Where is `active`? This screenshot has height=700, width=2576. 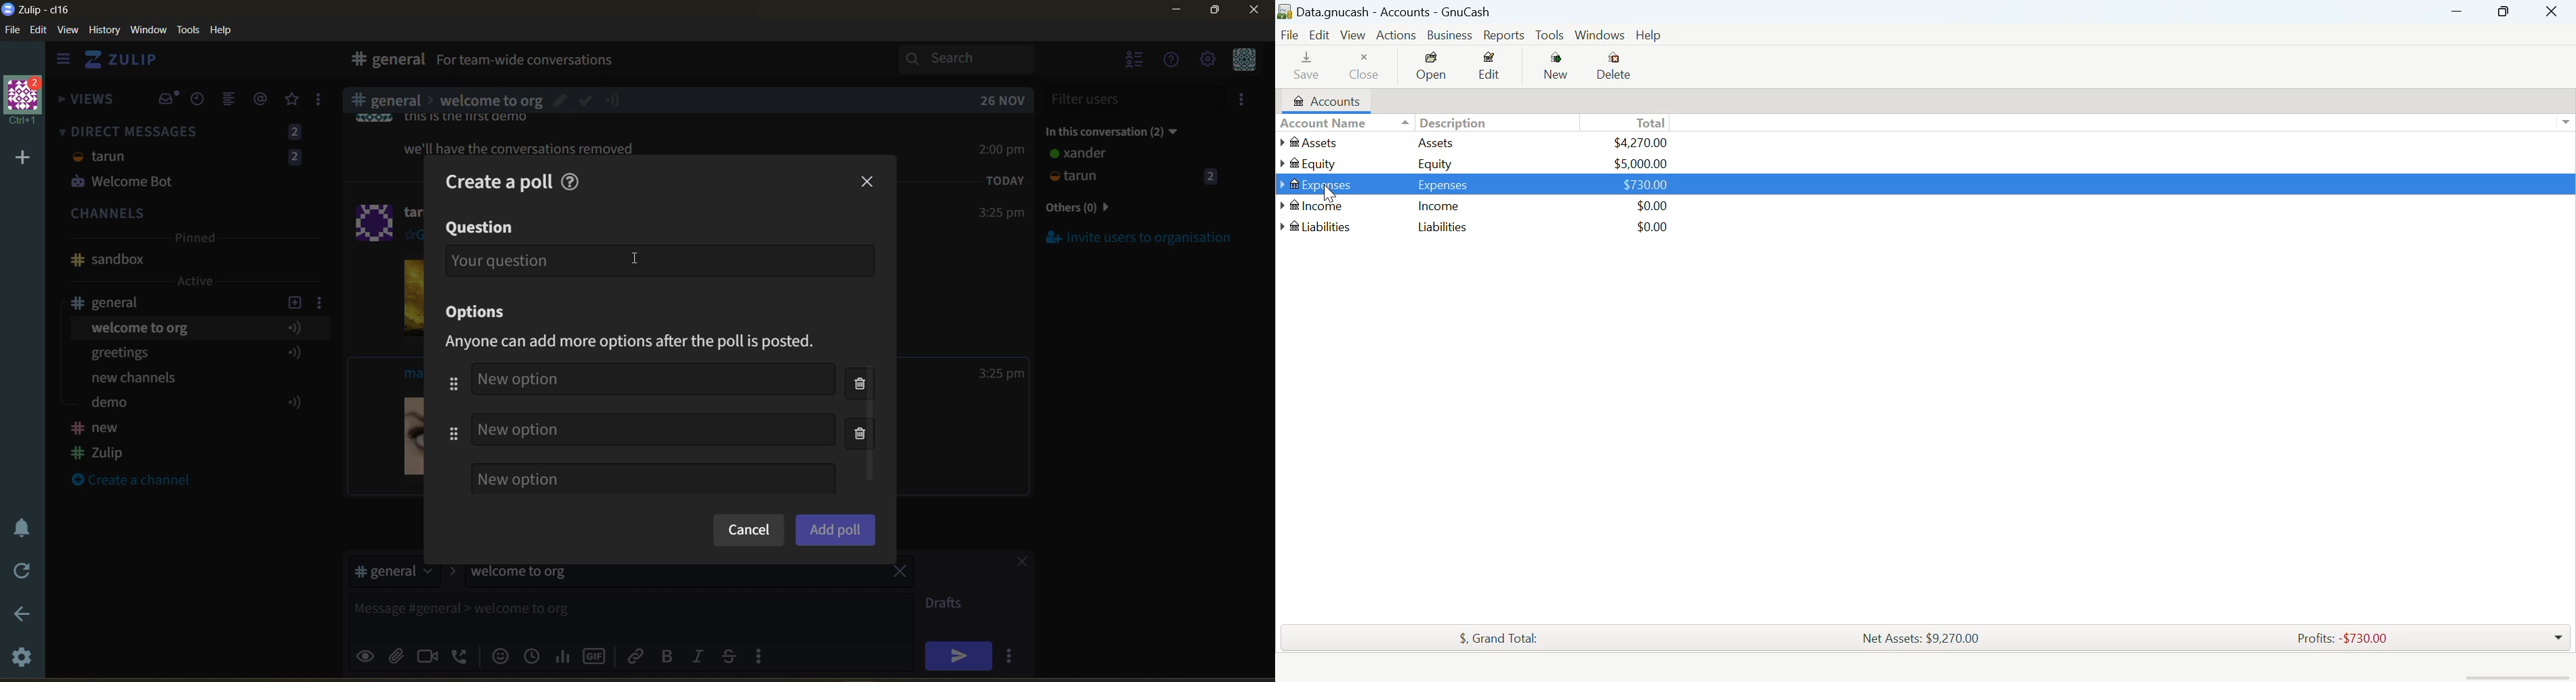
active is located at coordinates (197, 281).